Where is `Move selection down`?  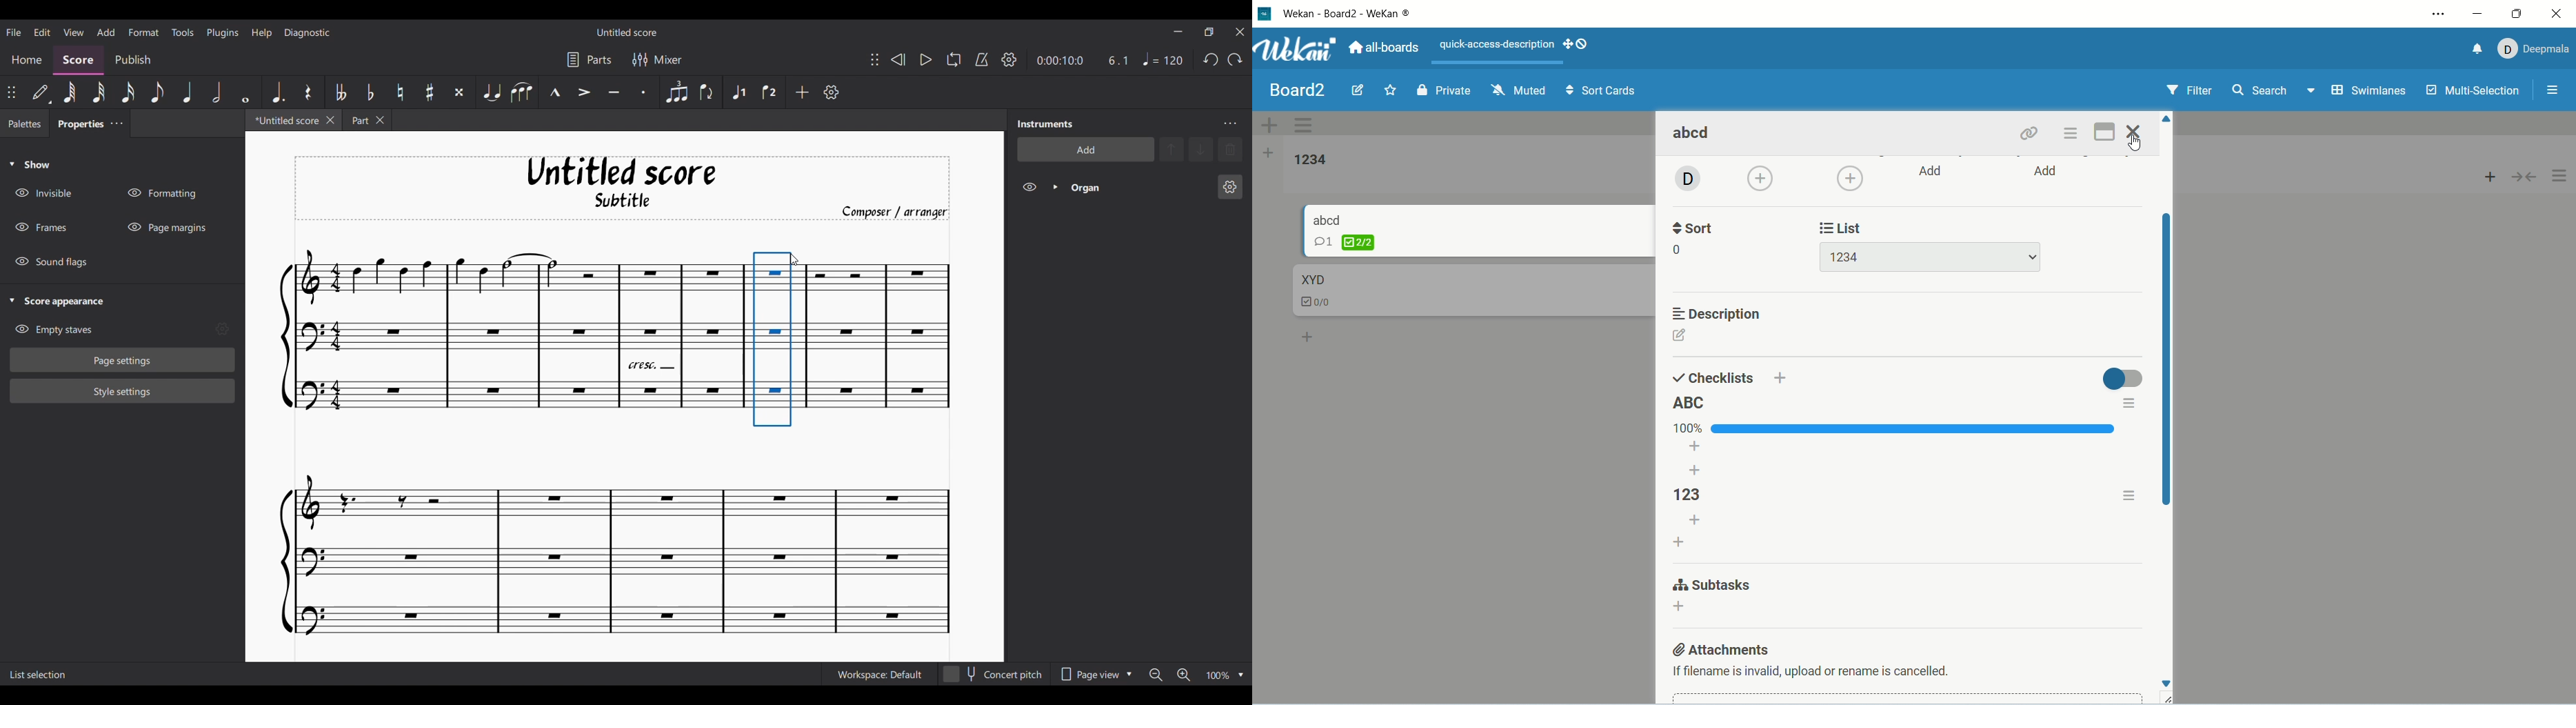 Move selection down is located at coordinates (1201, 149).